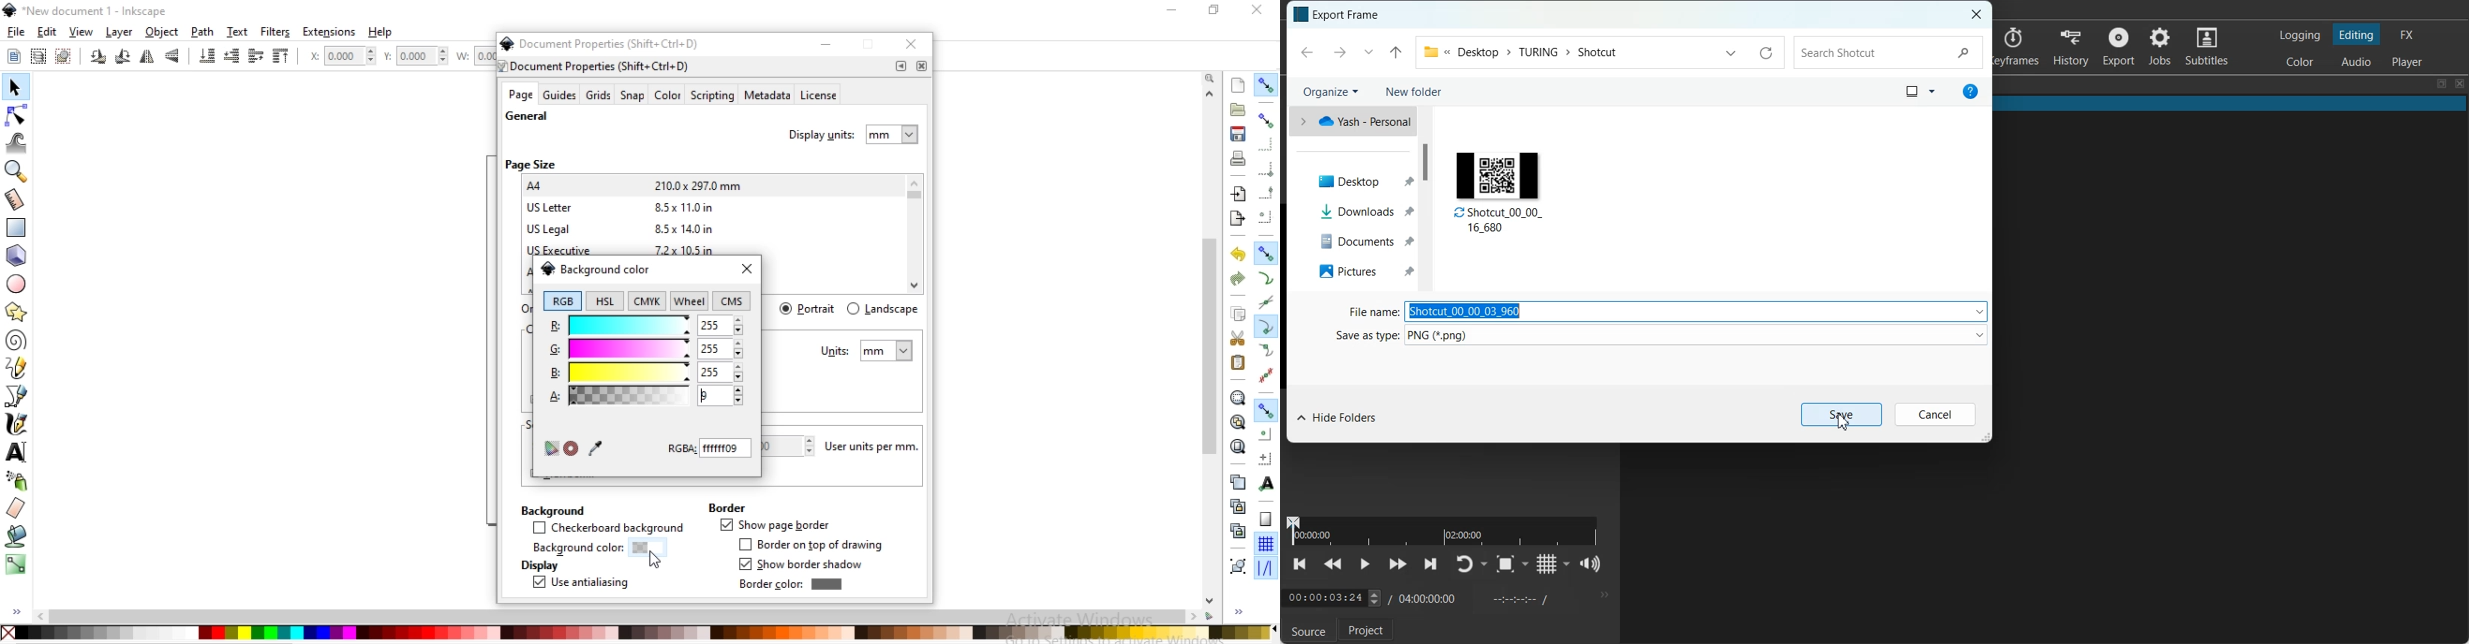 Image resolution: width=2492 pixels, height=644 pixels. I want to click on color managed, so click(550, 449).